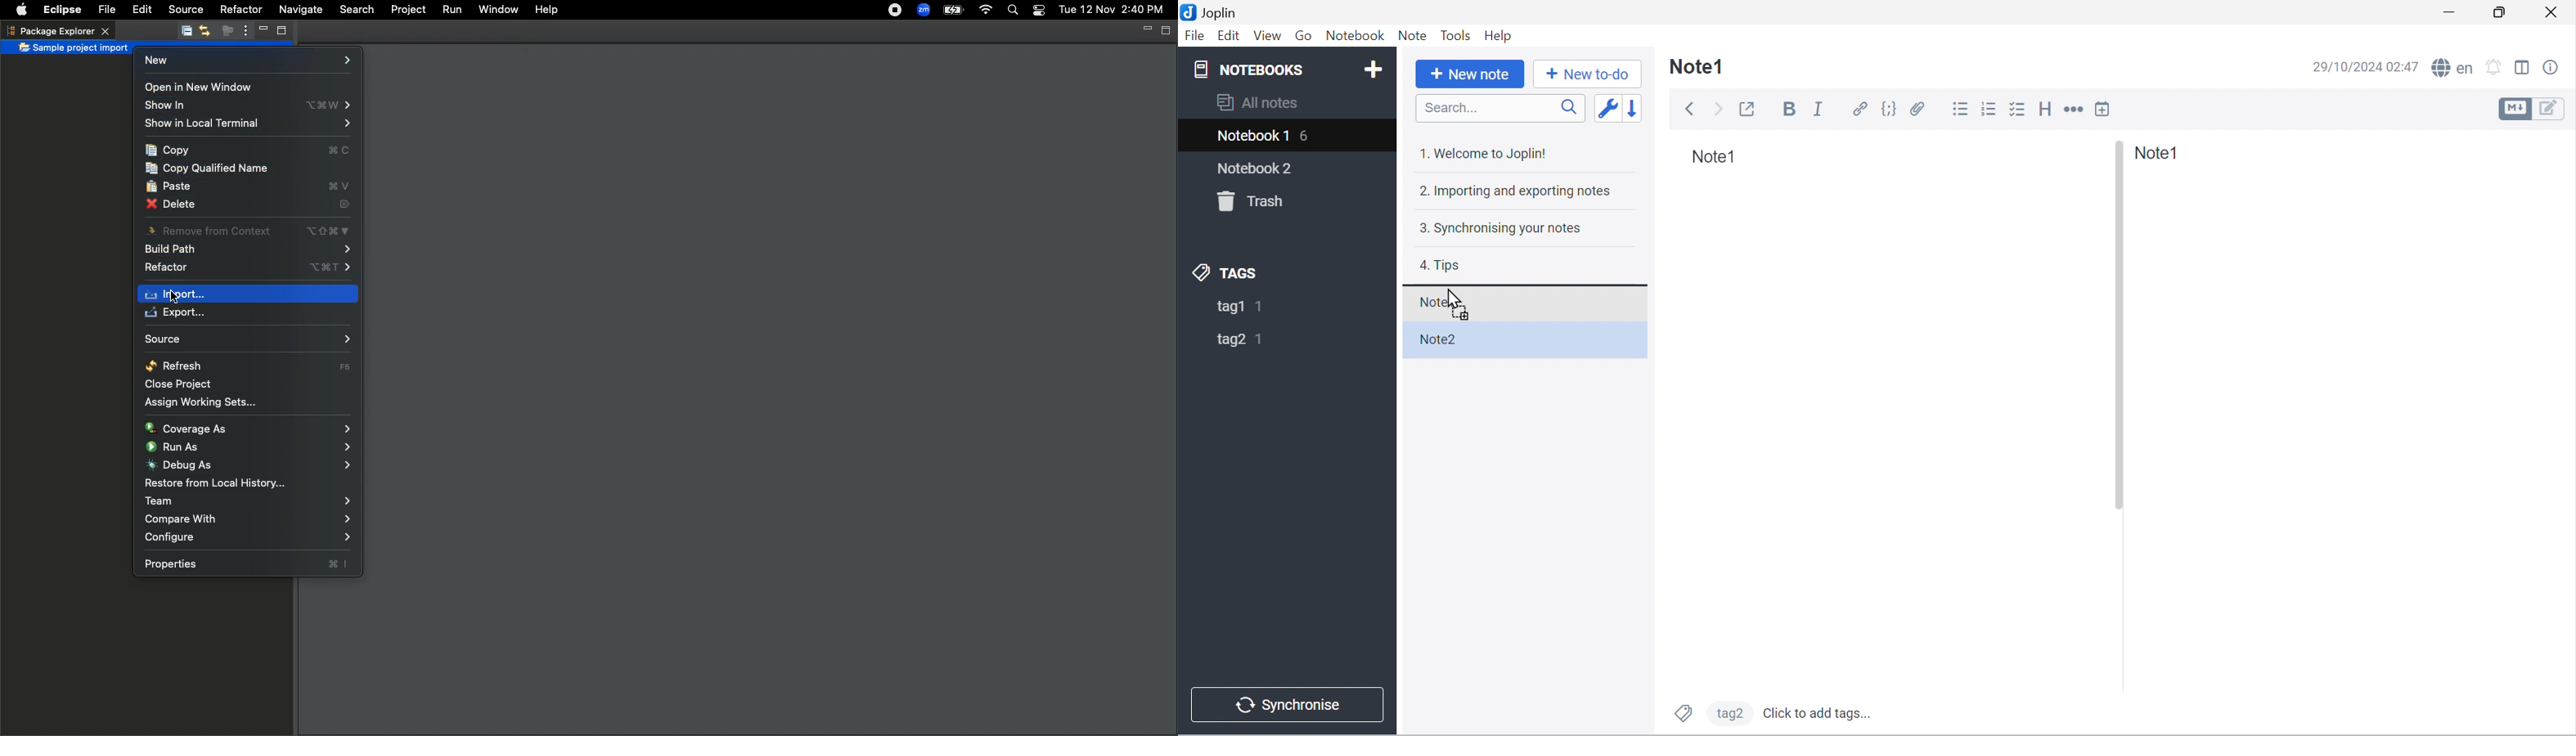  I want to click on Spell checker, so click(2452, 69).